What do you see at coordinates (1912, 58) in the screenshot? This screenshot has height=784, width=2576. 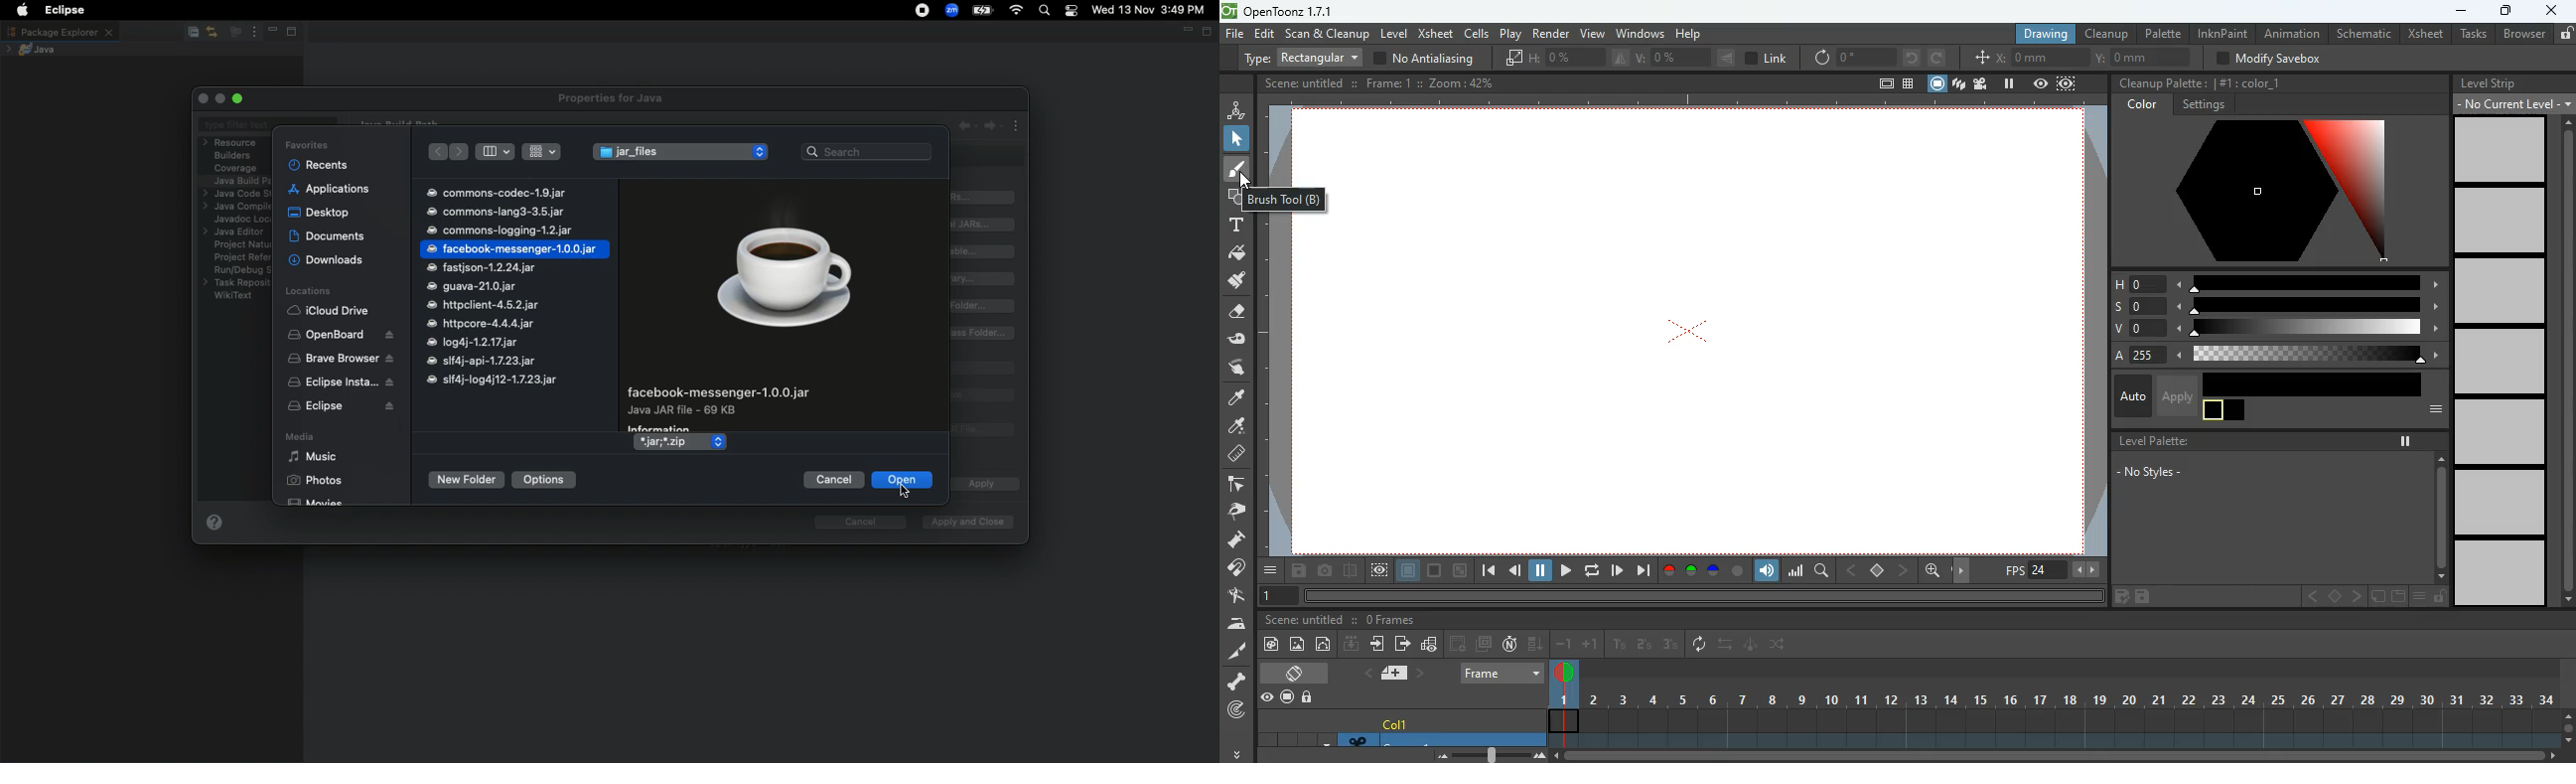 I see `bacl` at bounding box center [1912, 58].